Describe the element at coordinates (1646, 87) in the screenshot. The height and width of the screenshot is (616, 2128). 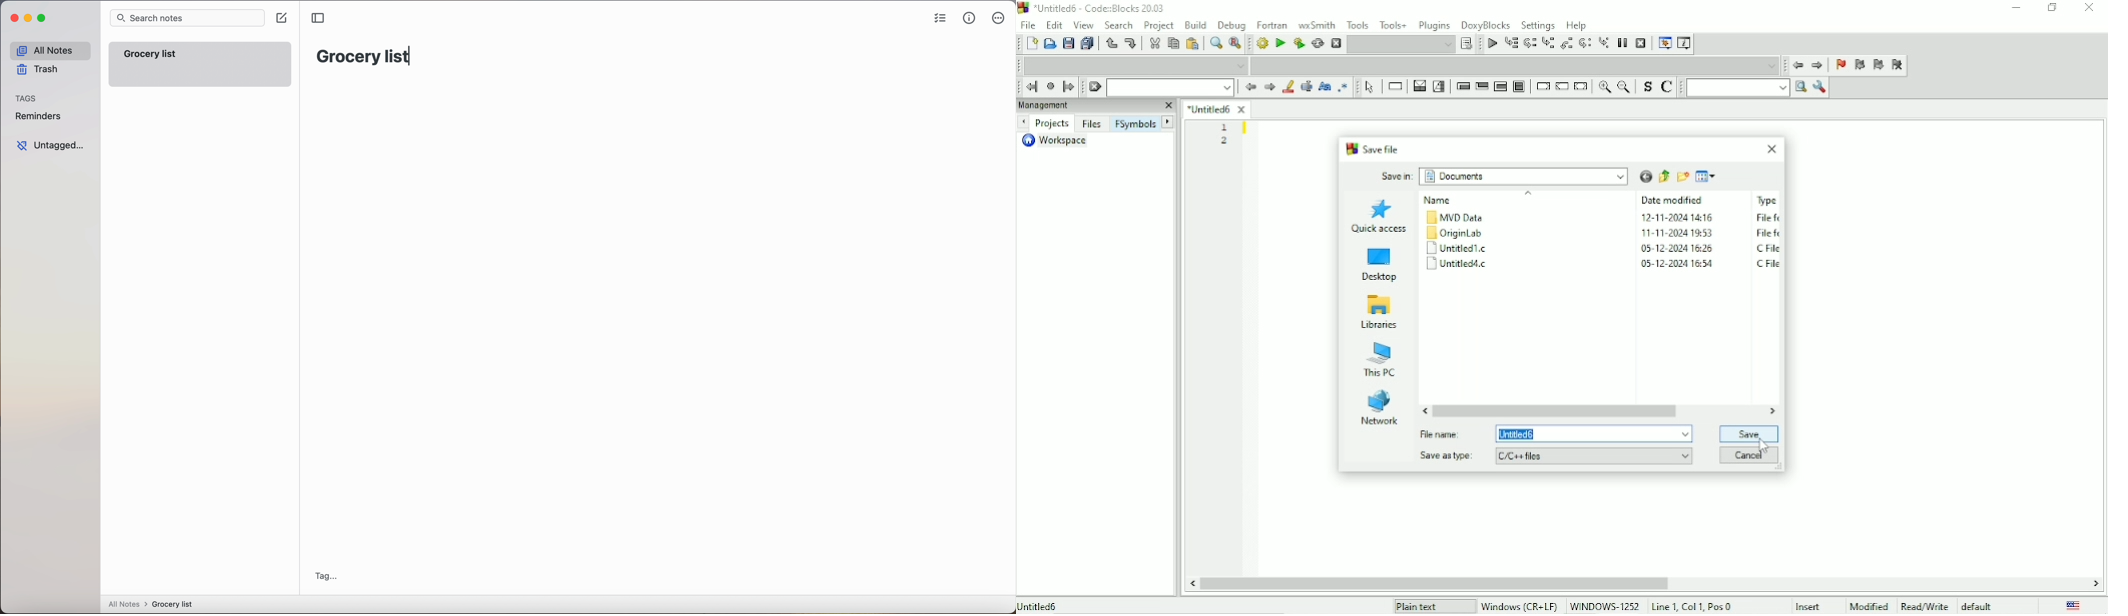
I see `Toggle source` at that location.